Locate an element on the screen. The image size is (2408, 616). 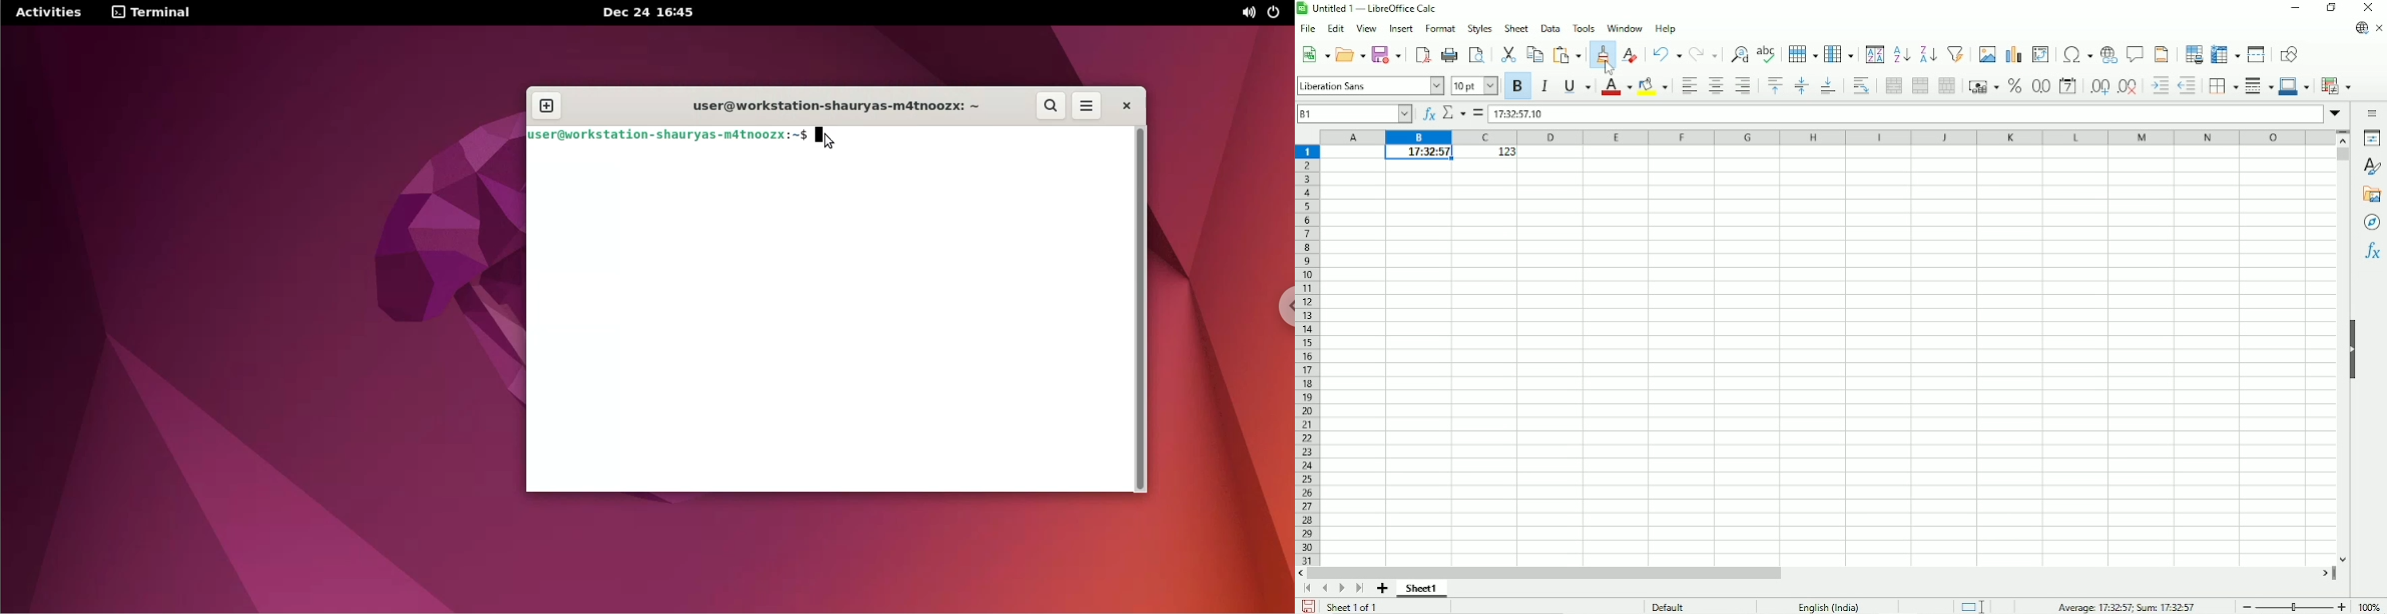
Scroll to next sheet is located at coordinates (1342, 589).